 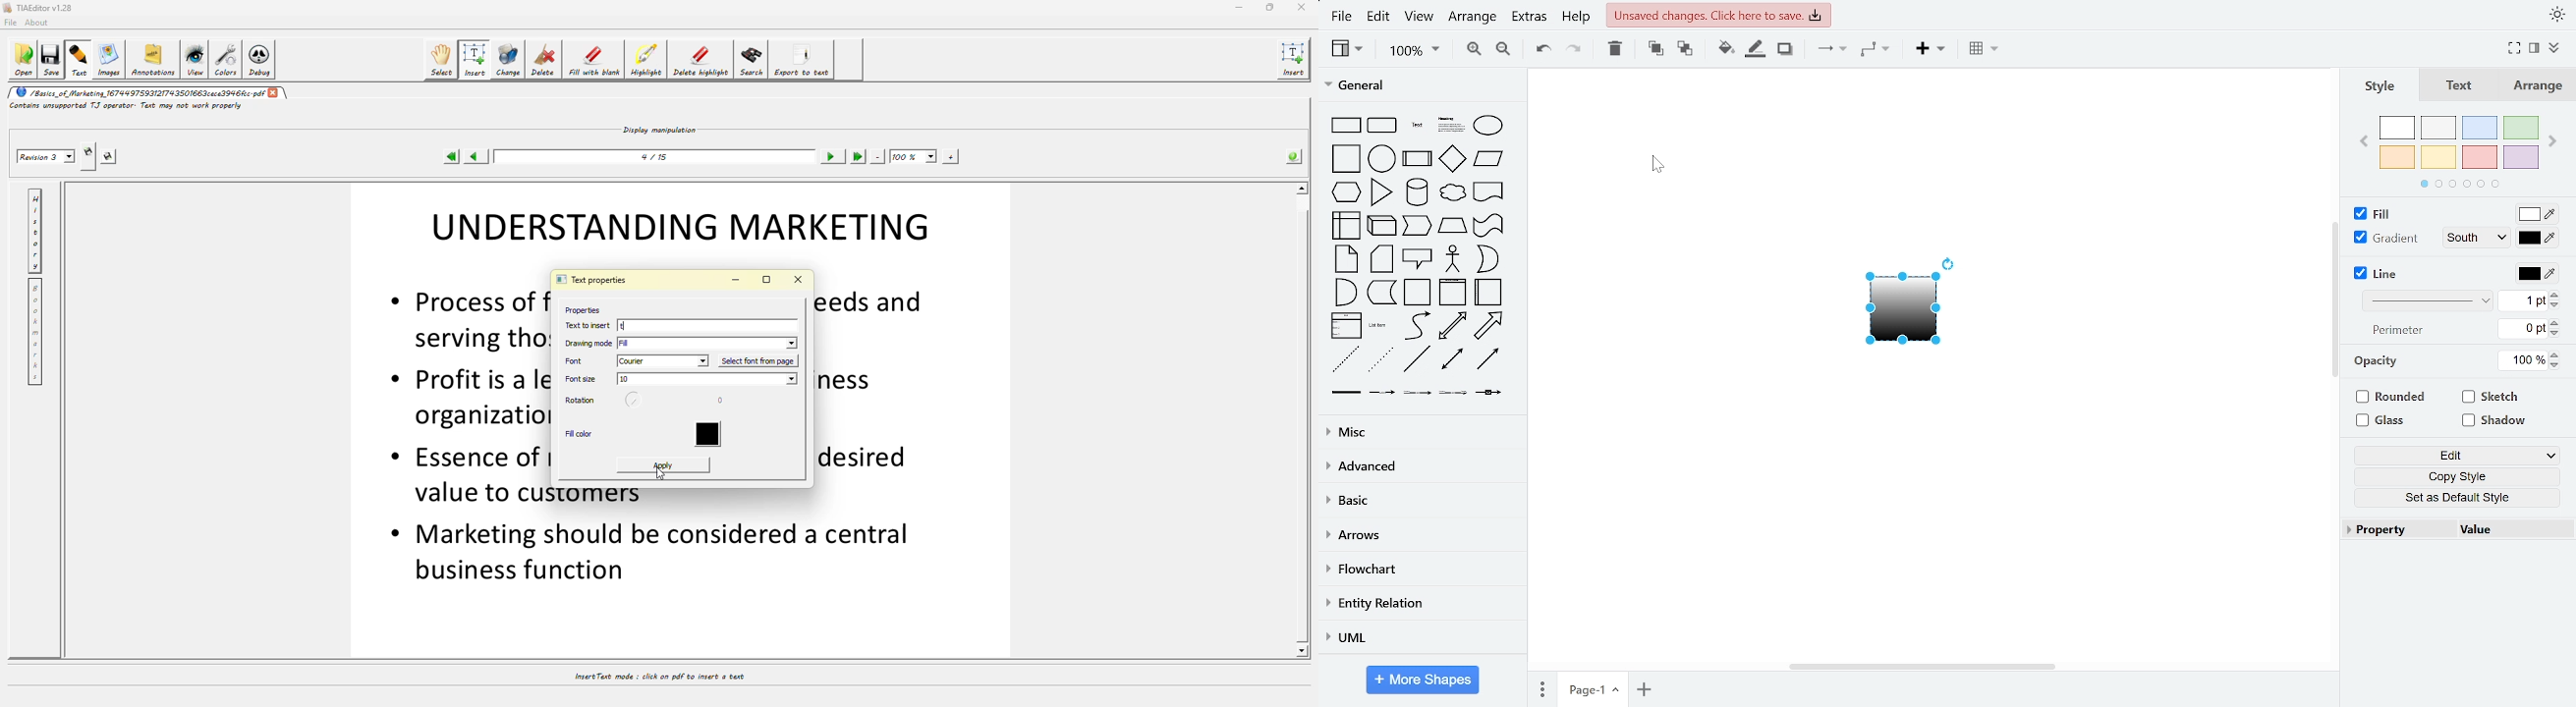 I want to click on advanced, so click(x=1423, y=467).